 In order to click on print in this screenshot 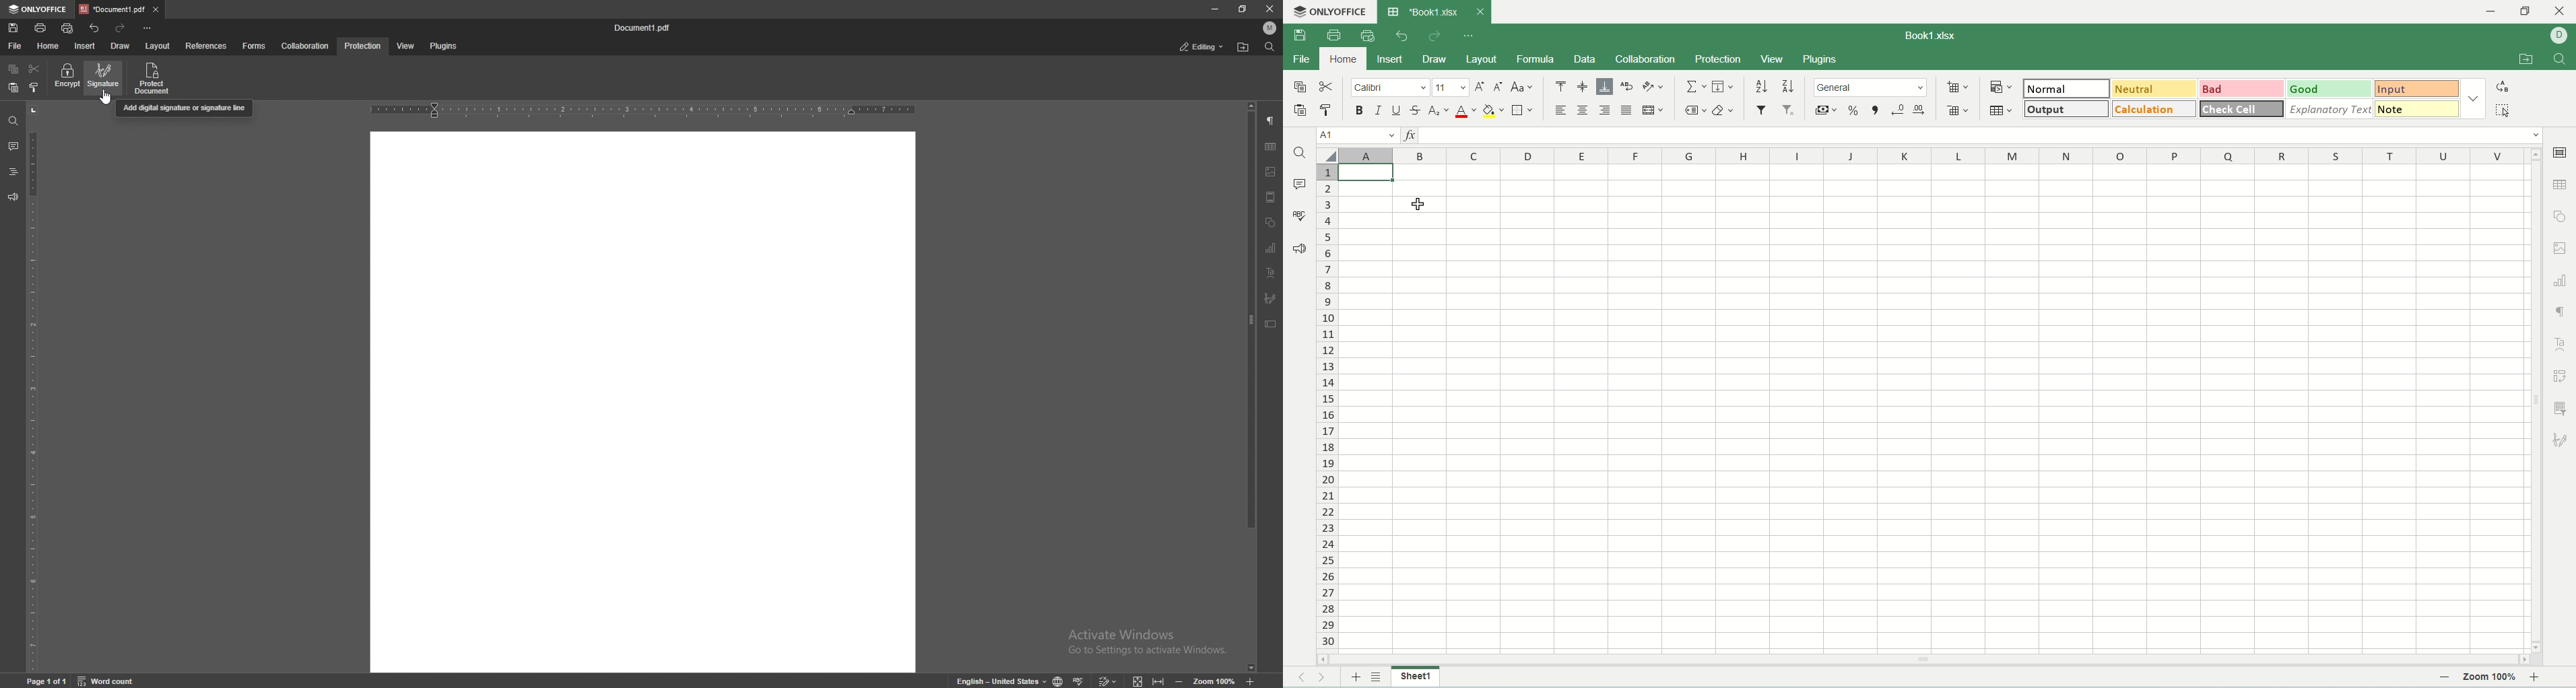, I will do `click(41, 27)`.